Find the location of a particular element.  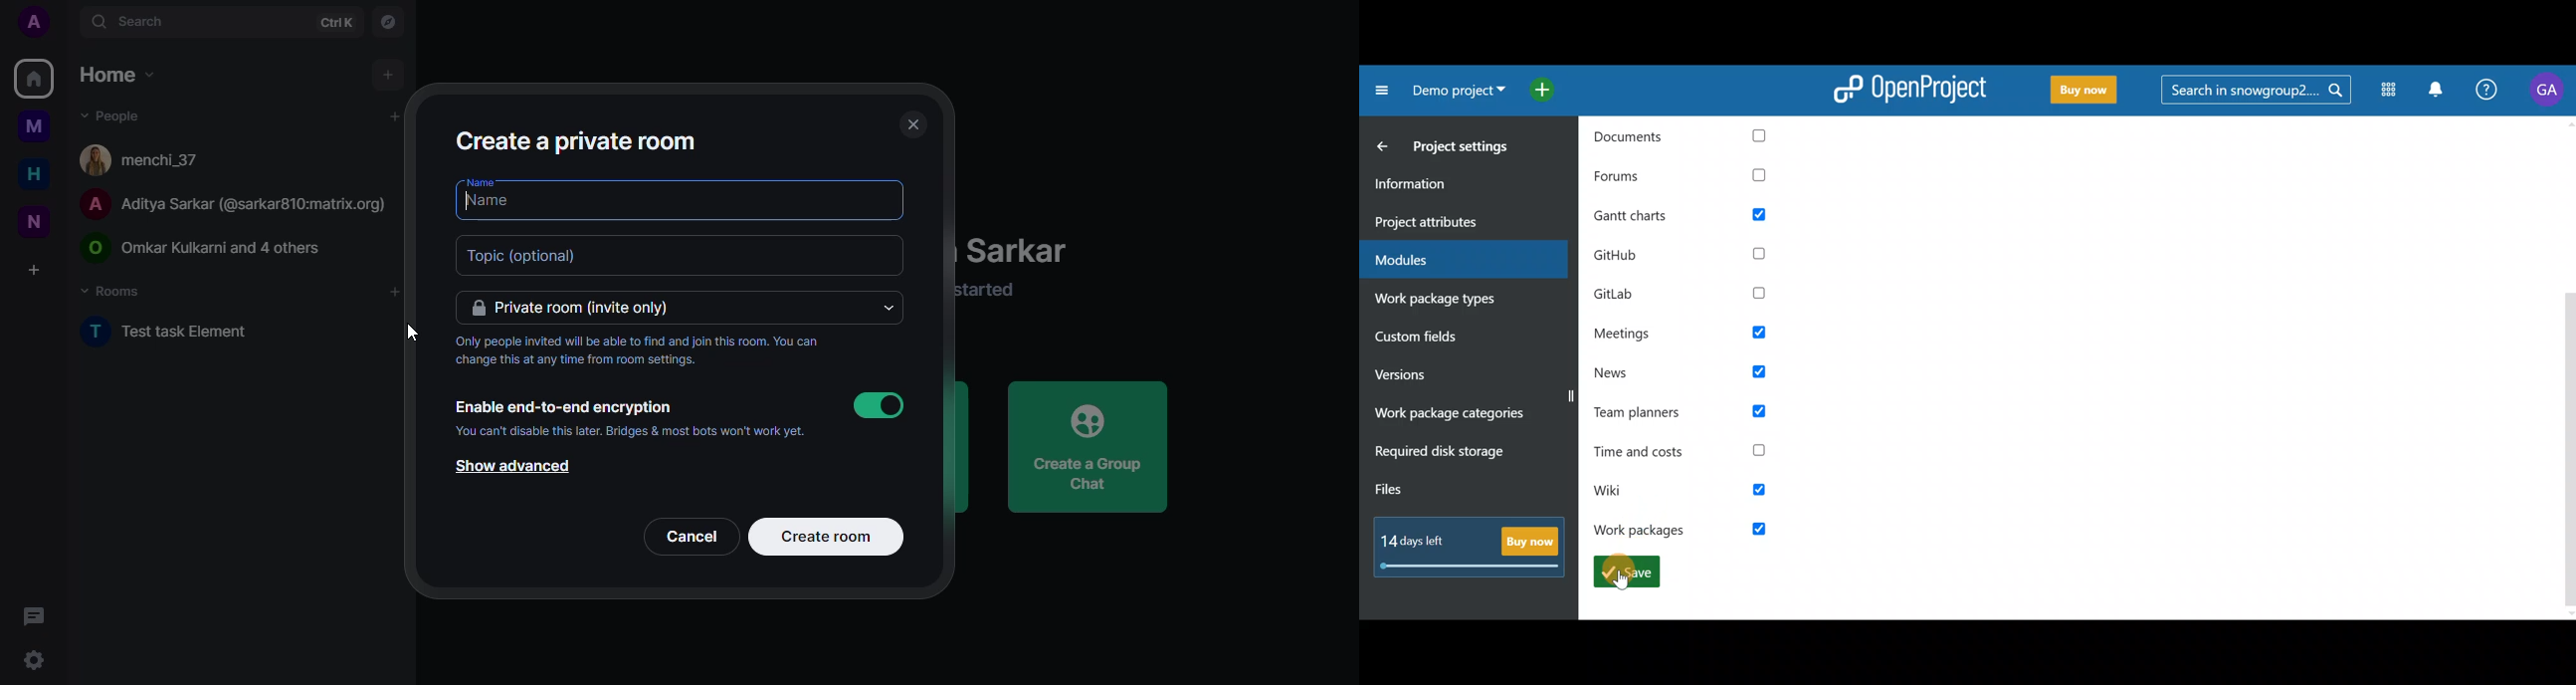

Notification centre is located at coordinates (2439, 93).